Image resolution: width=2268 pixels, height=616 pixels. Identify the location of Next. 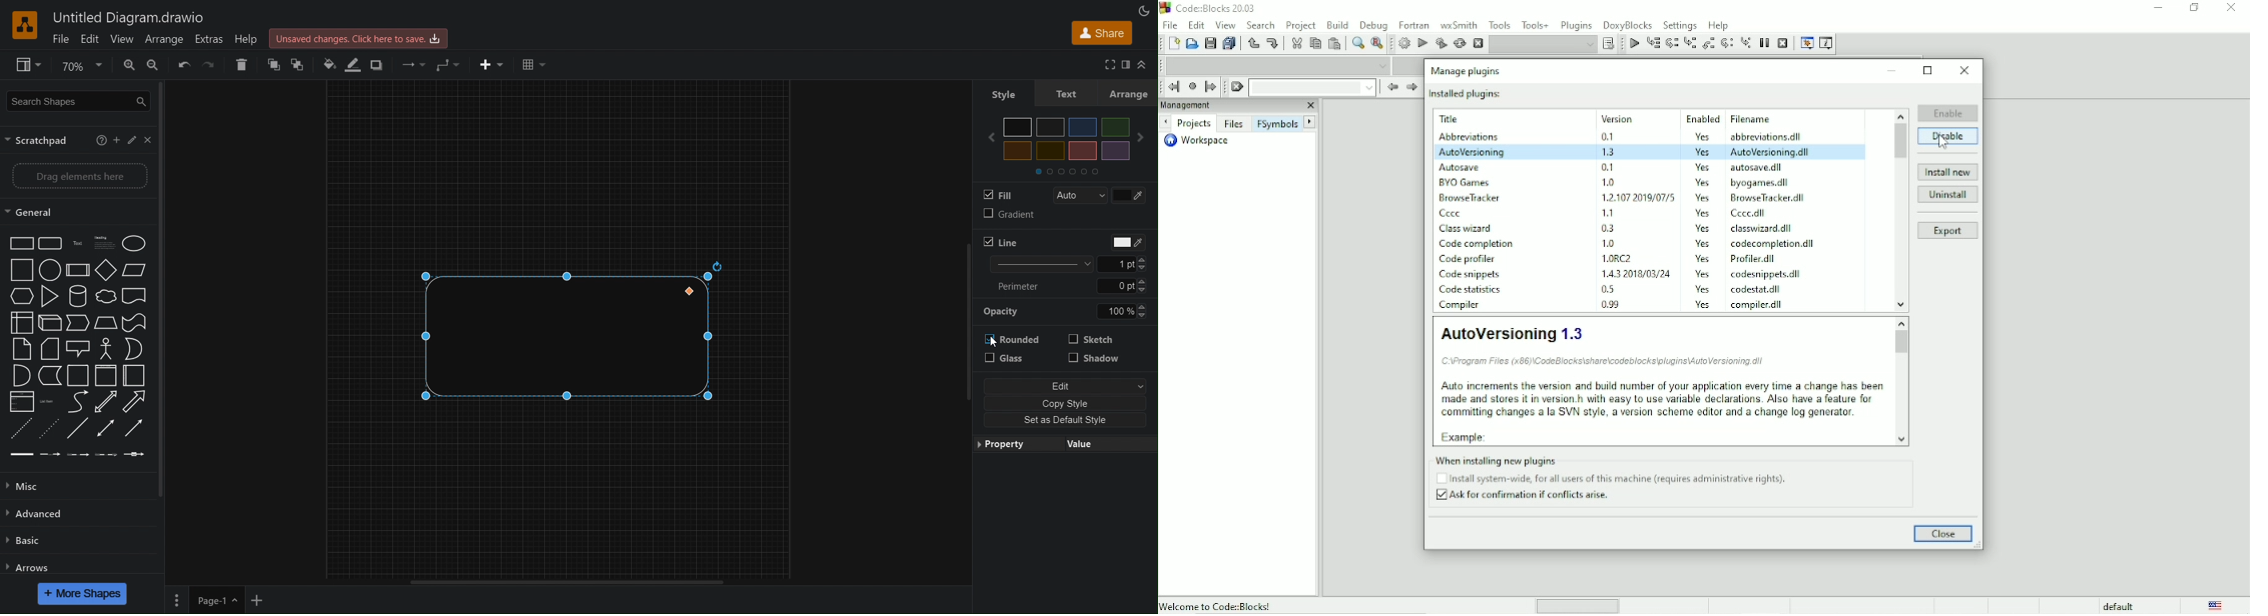
(1411, 87).